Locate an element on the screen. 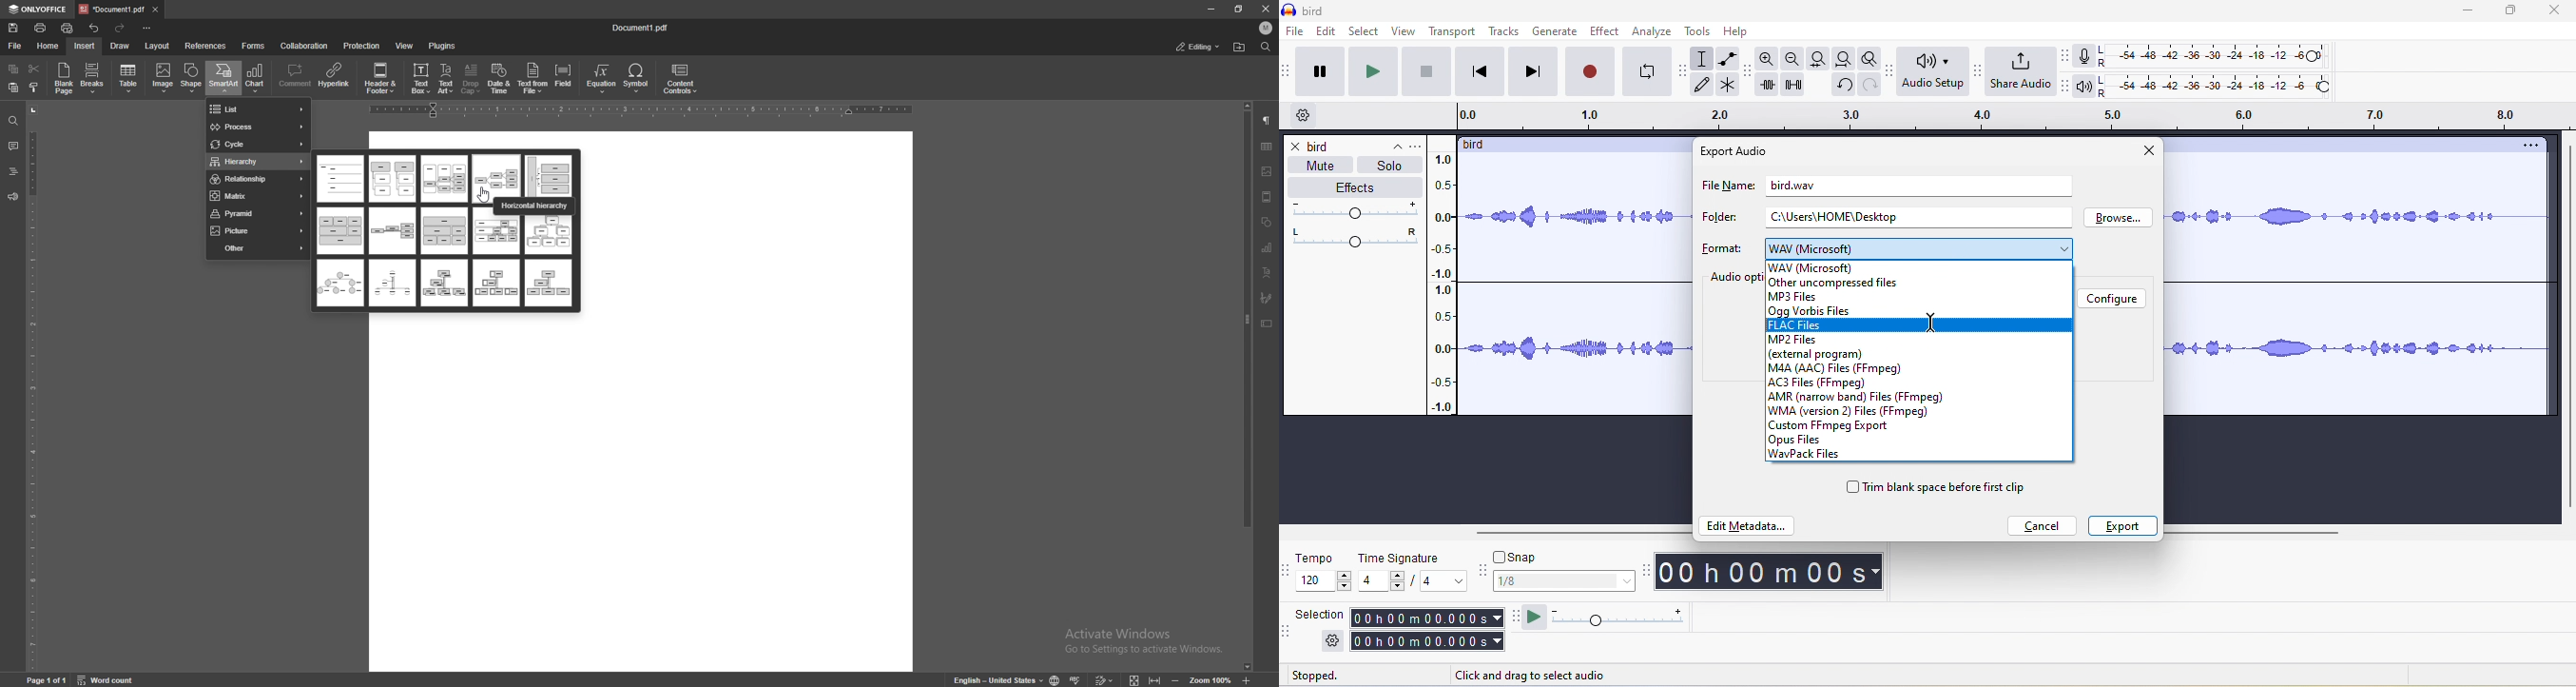 This screenshot has width=2576, height=700. paragraph is located at coordinates (1268, 121).